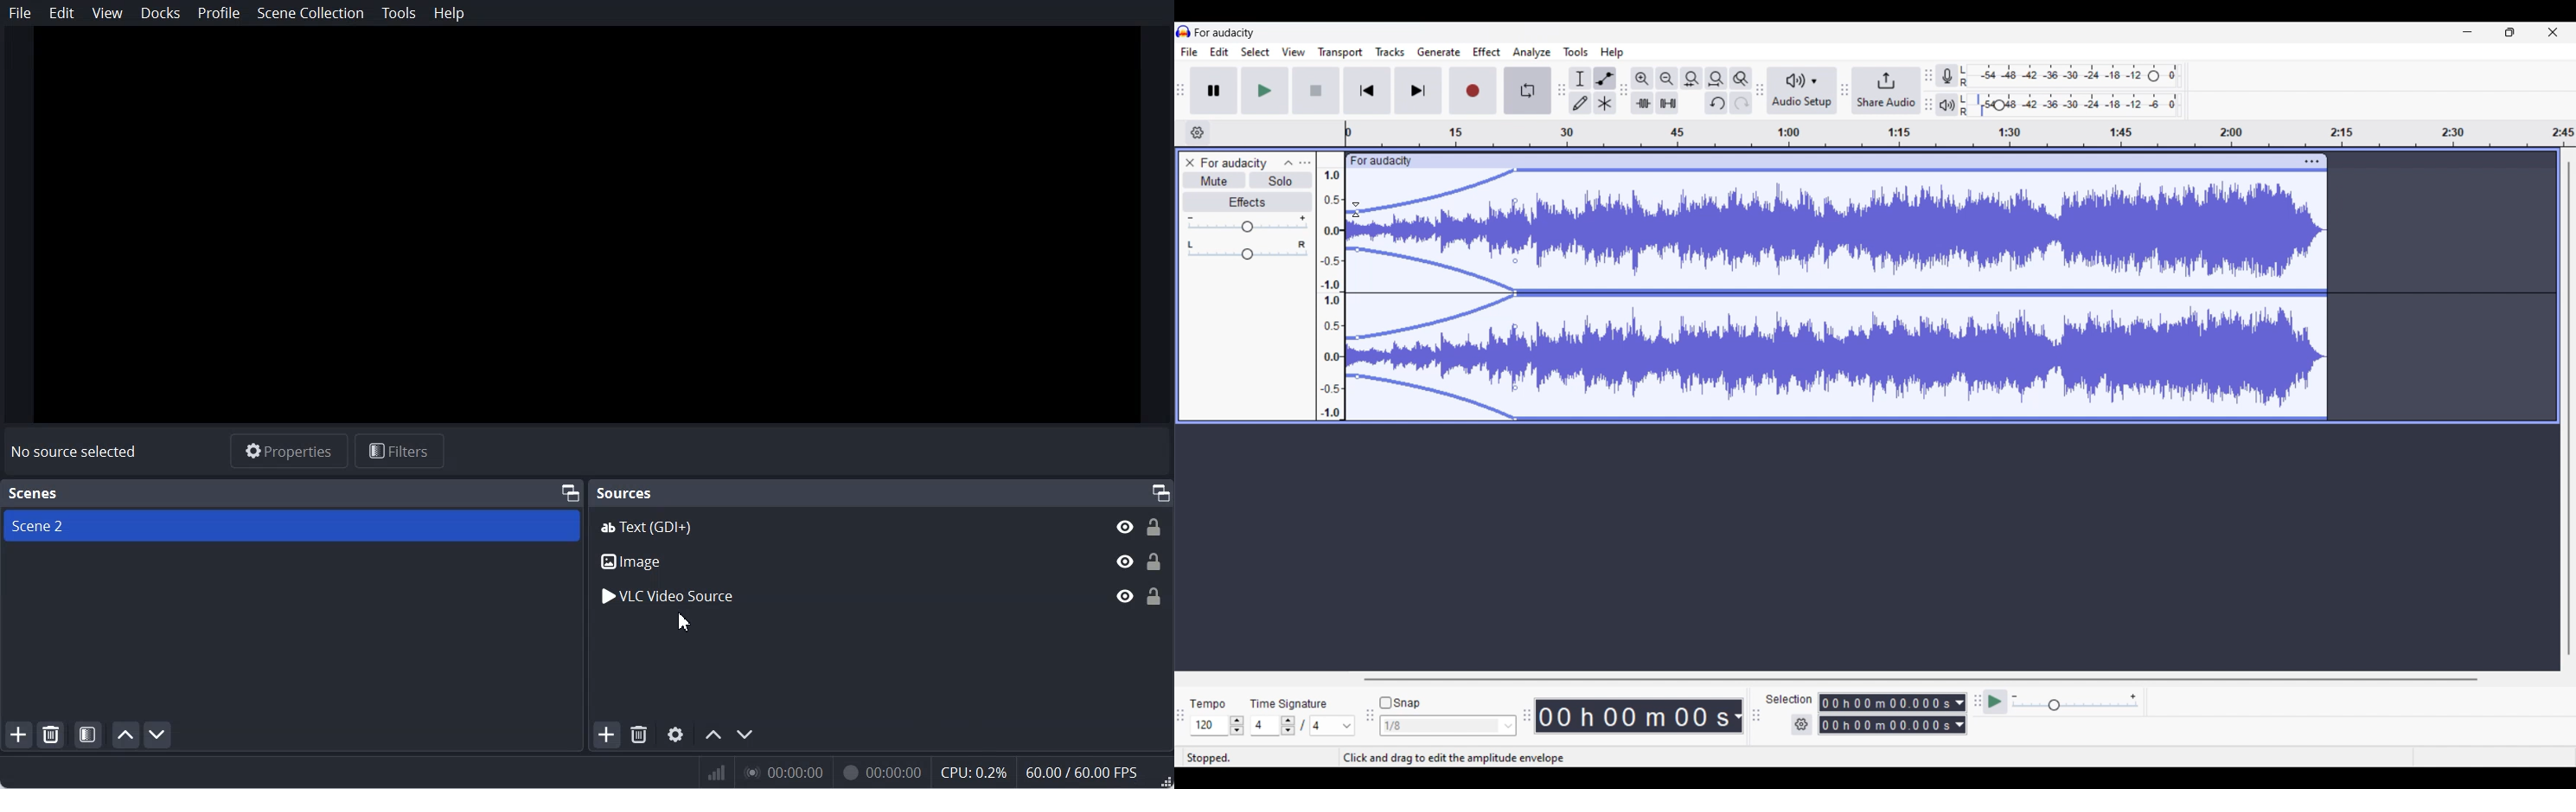  What do you see at coordinates (400, 451) in the screenshot?
I see `Filters` at bounding box center [400, 451].